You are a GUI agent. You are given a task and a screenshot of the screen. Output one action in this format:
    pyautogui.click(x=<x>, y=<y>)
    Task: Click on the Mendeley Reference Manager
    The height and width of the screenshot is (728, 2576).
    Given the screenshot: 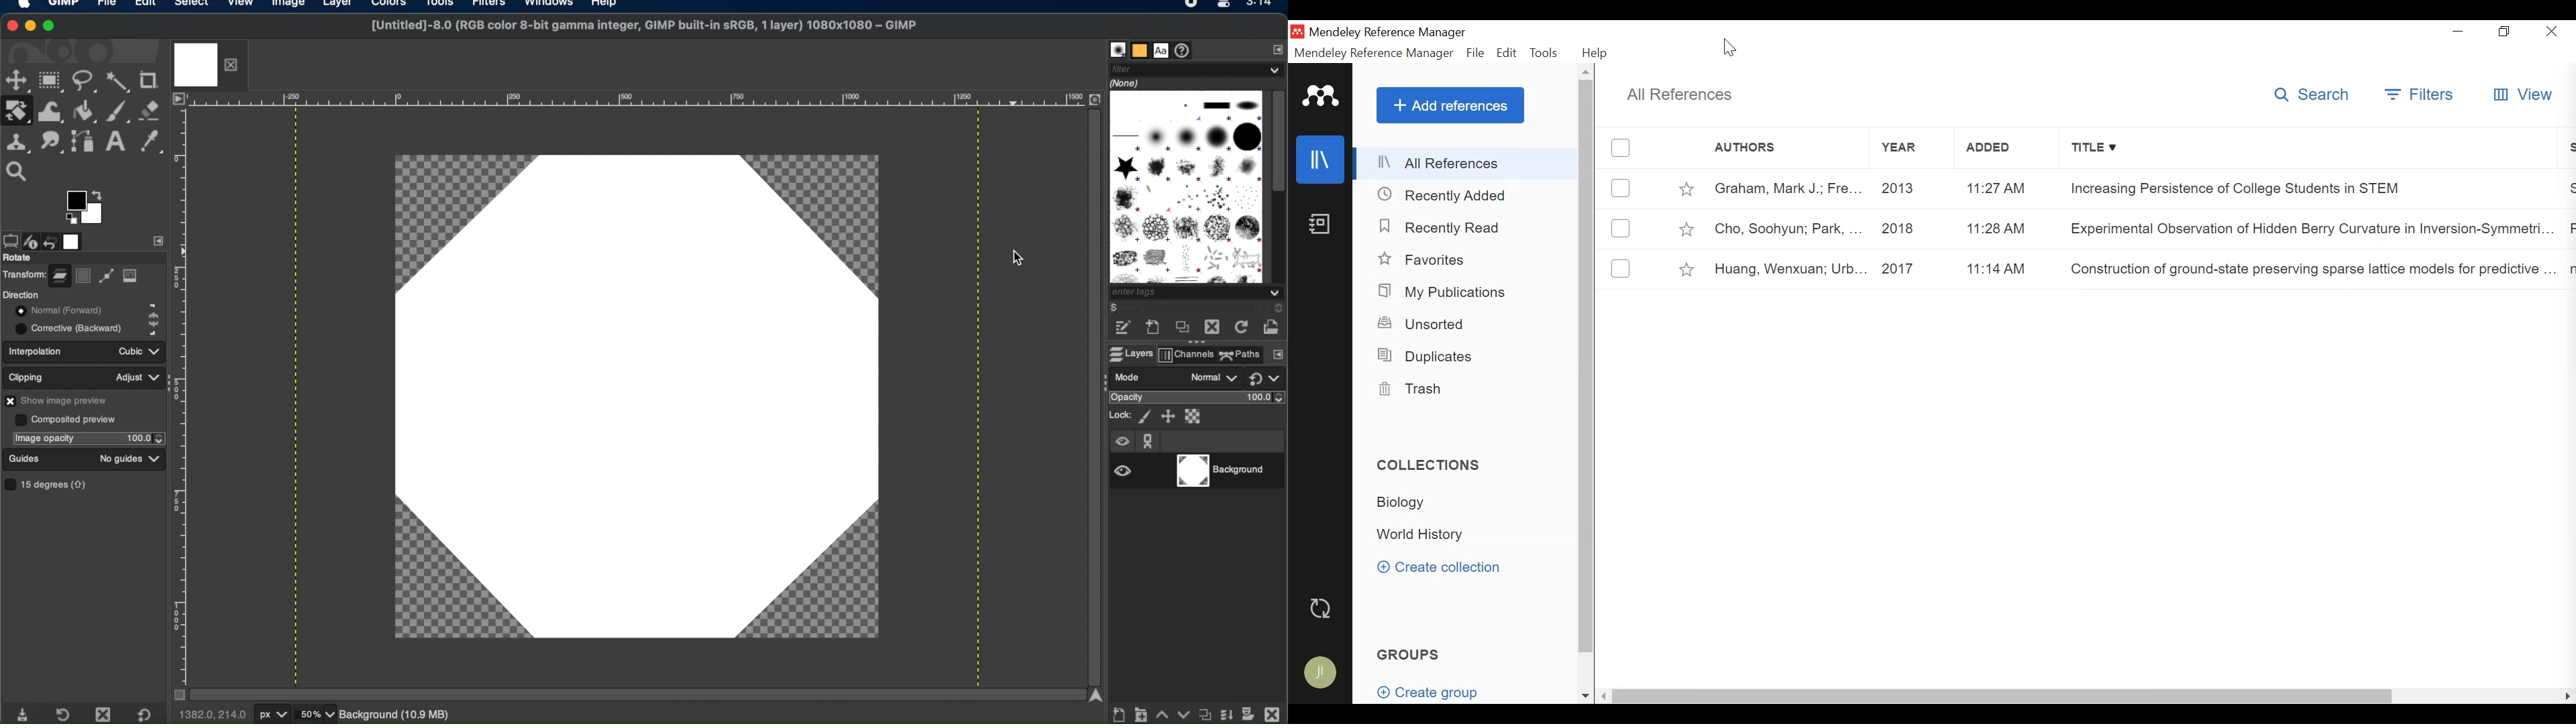 What is the action you would take?
    pyautogui.click(x=1375, y=53)
    